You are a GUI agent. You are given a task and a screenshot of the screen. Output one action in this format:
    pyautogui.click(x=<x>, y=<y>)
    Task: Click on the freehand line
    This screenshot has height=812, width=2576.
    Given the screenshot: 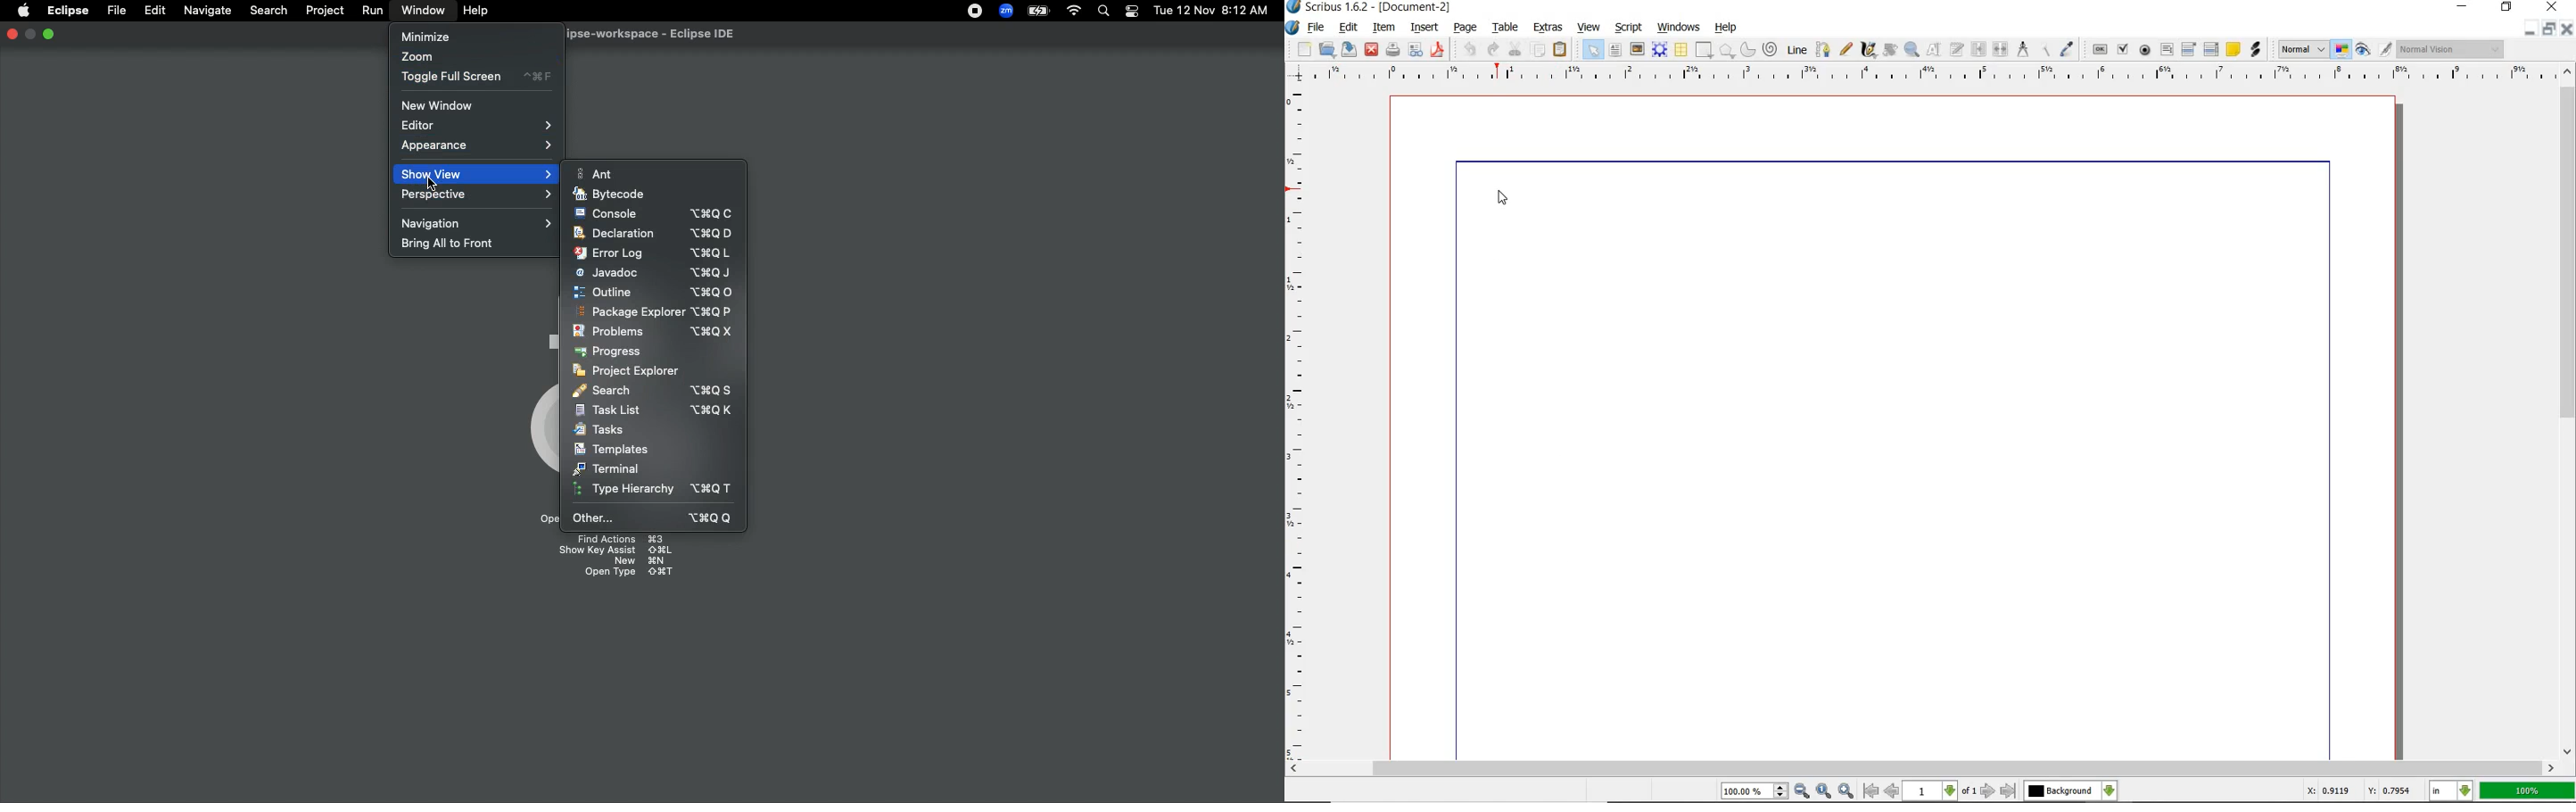 What is the action you would take?
    pyautogui.click(x=1847, y=50)
    